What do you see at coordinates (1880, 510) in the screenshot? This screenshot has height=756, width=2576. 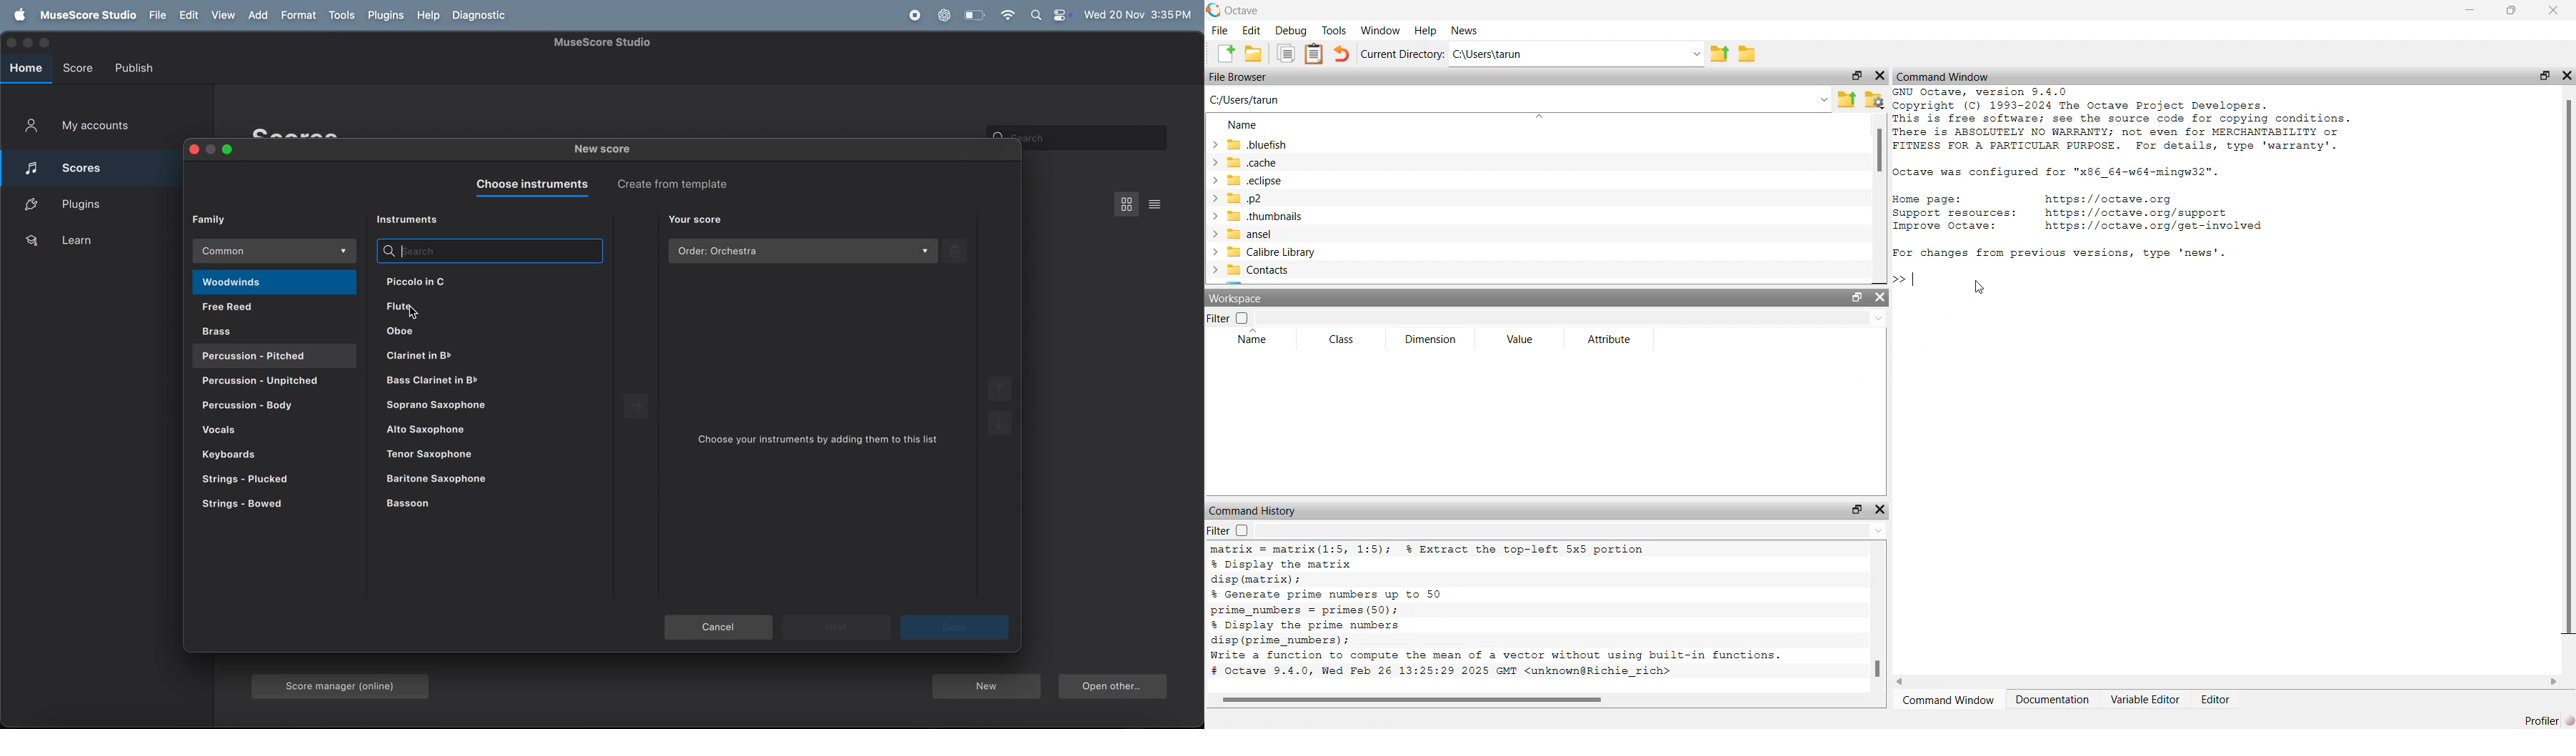 I see `close` at bounding box center [1880, 510].